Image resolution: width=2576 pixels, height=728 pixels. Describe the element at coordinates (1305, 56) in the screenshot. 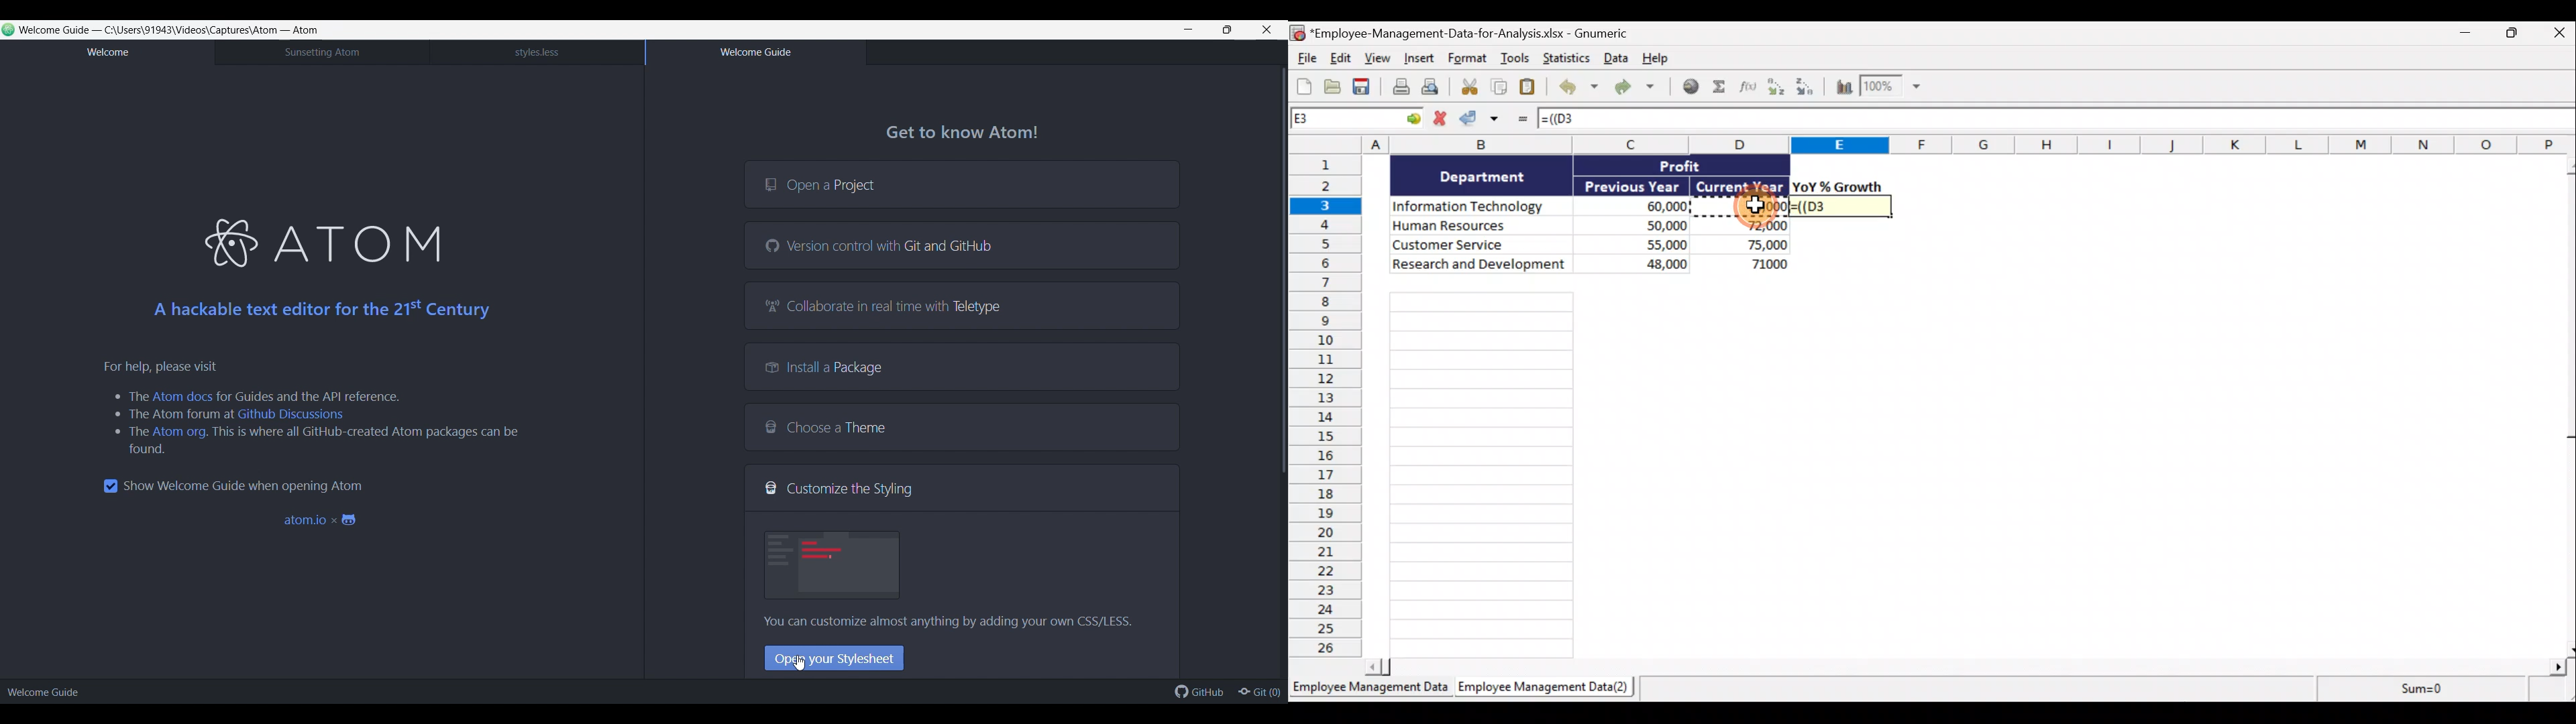

I see `File` at that location.